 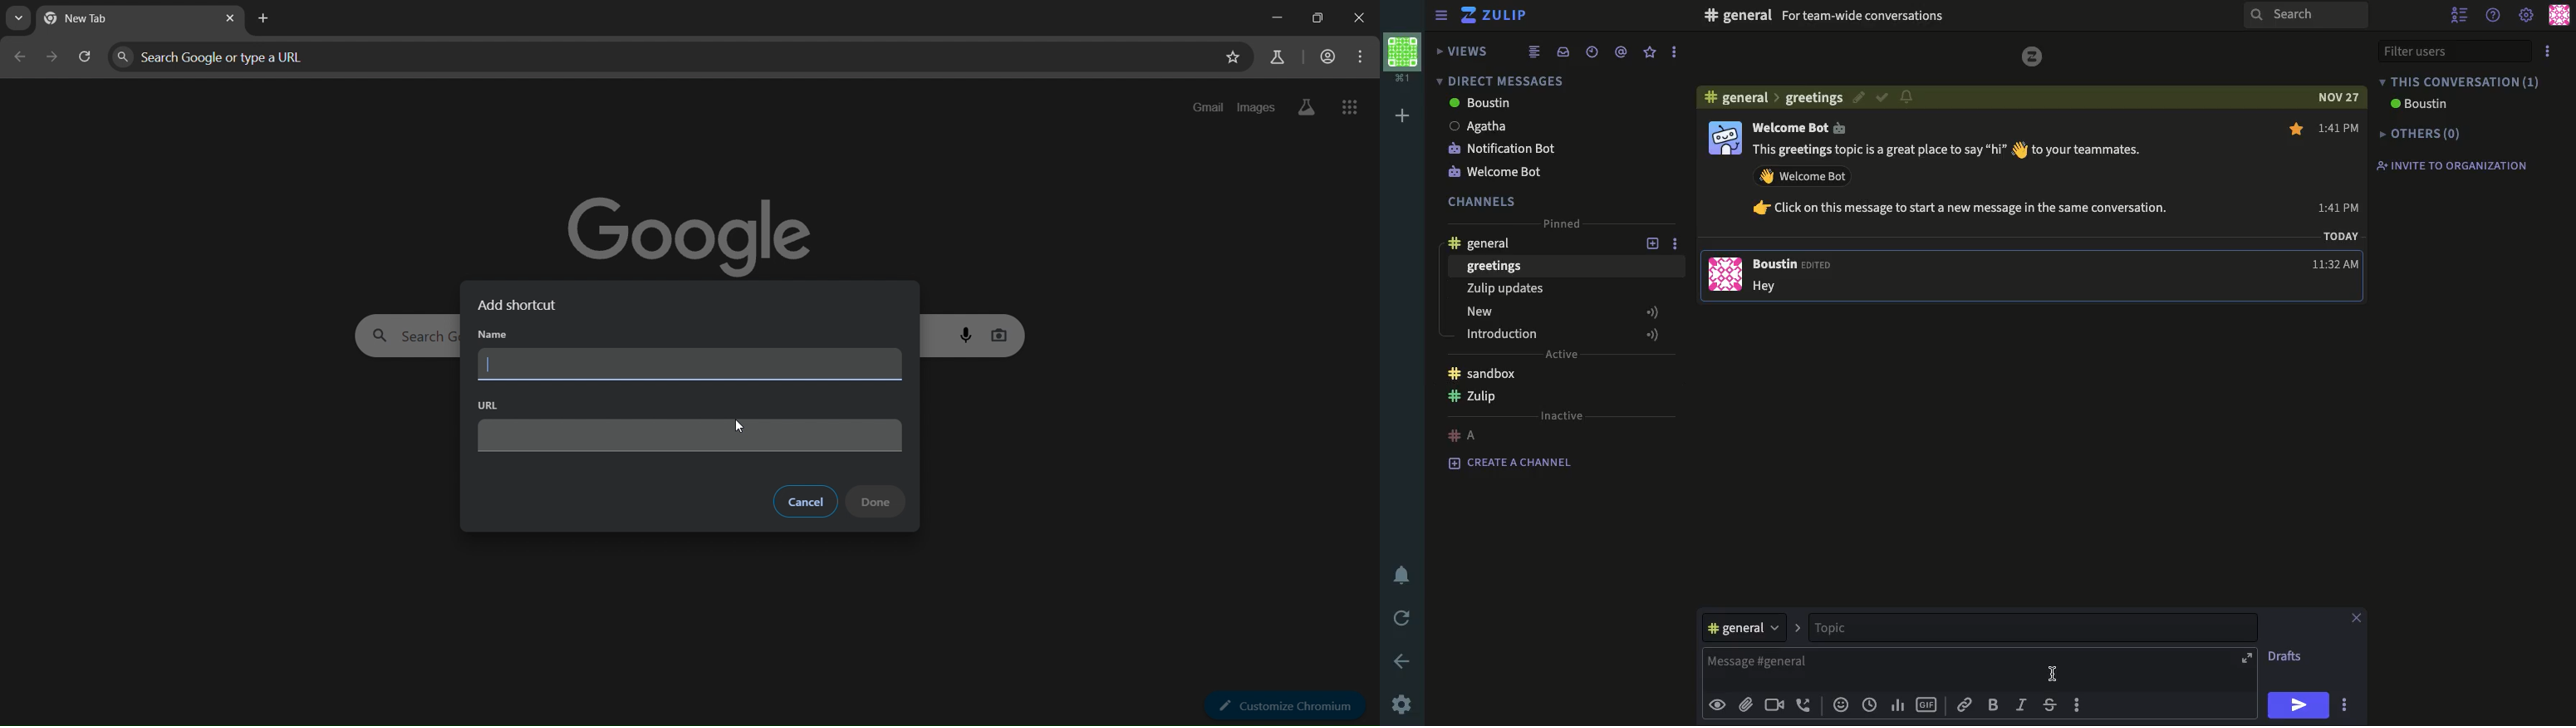 What do you see at coordinates (2078, 704) in the screenshot?
I see `options` at bounding box center [2078, 704].